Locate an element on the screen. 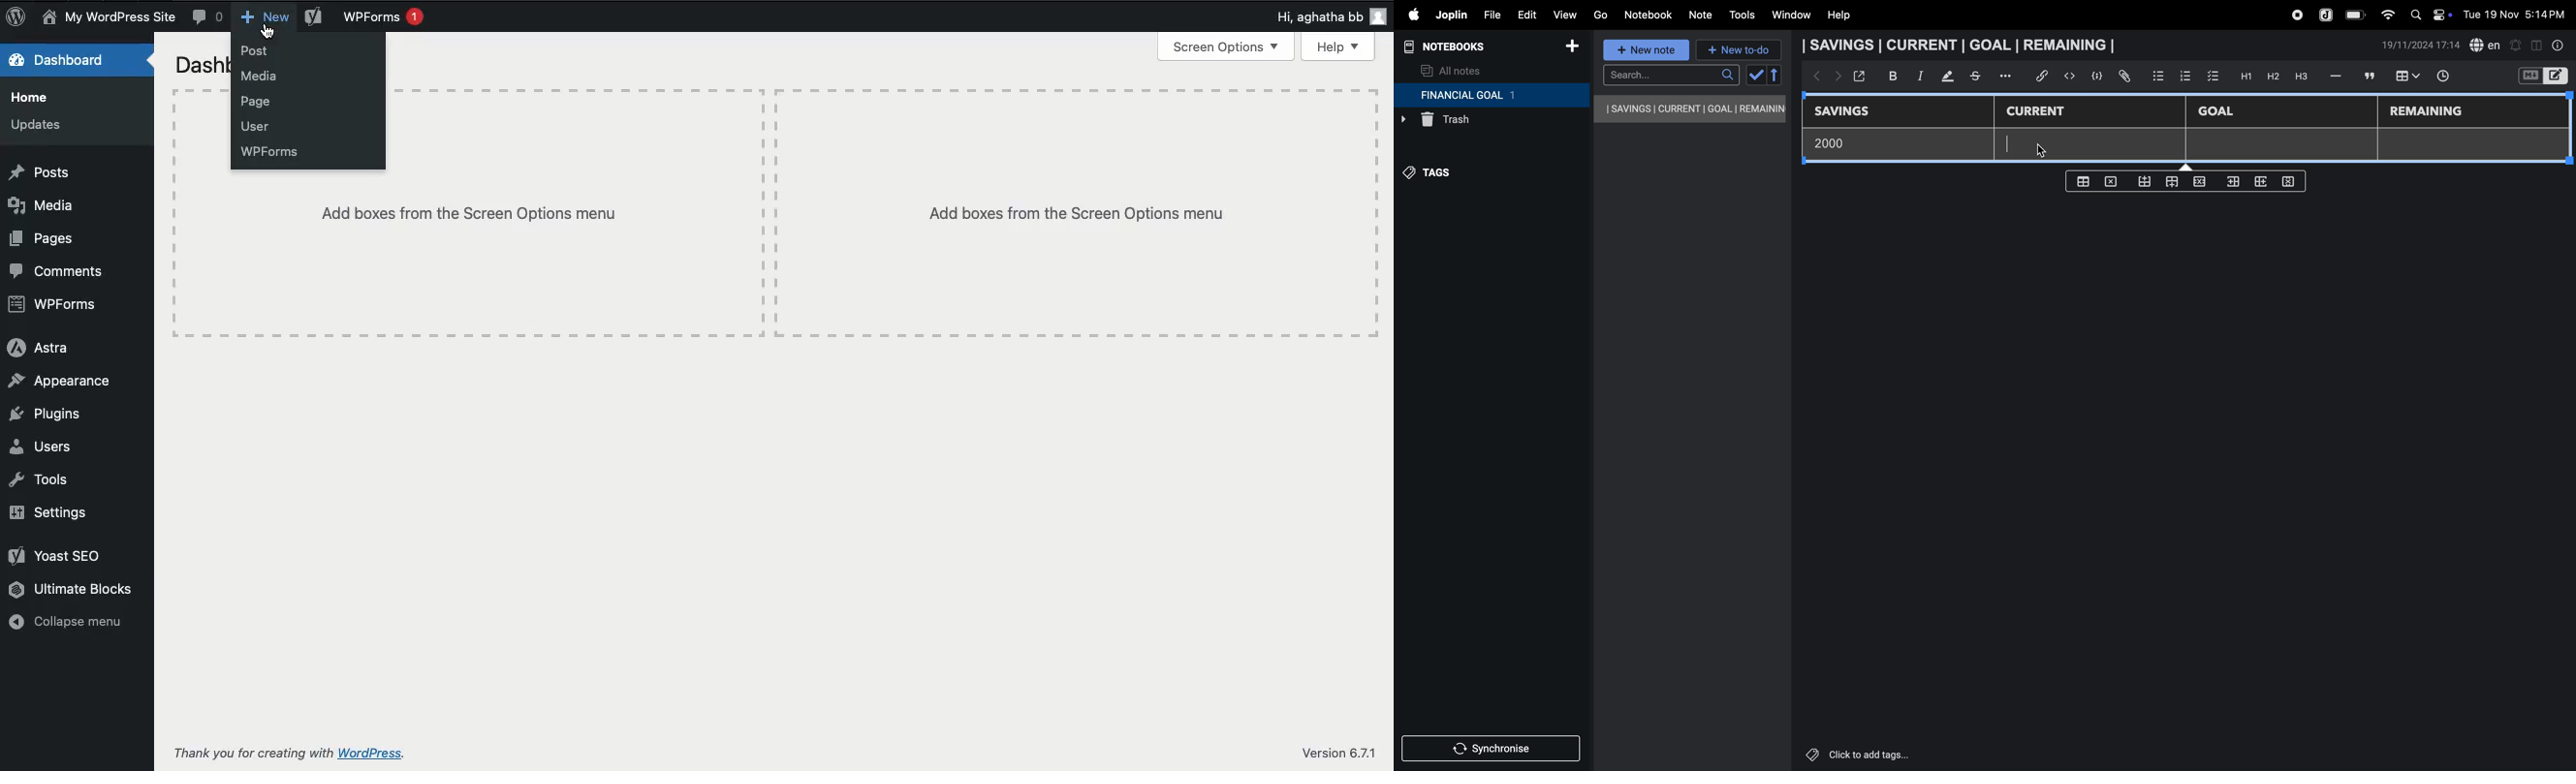 The image size is (2576, 784). Home is located at coordinates (30, 96).